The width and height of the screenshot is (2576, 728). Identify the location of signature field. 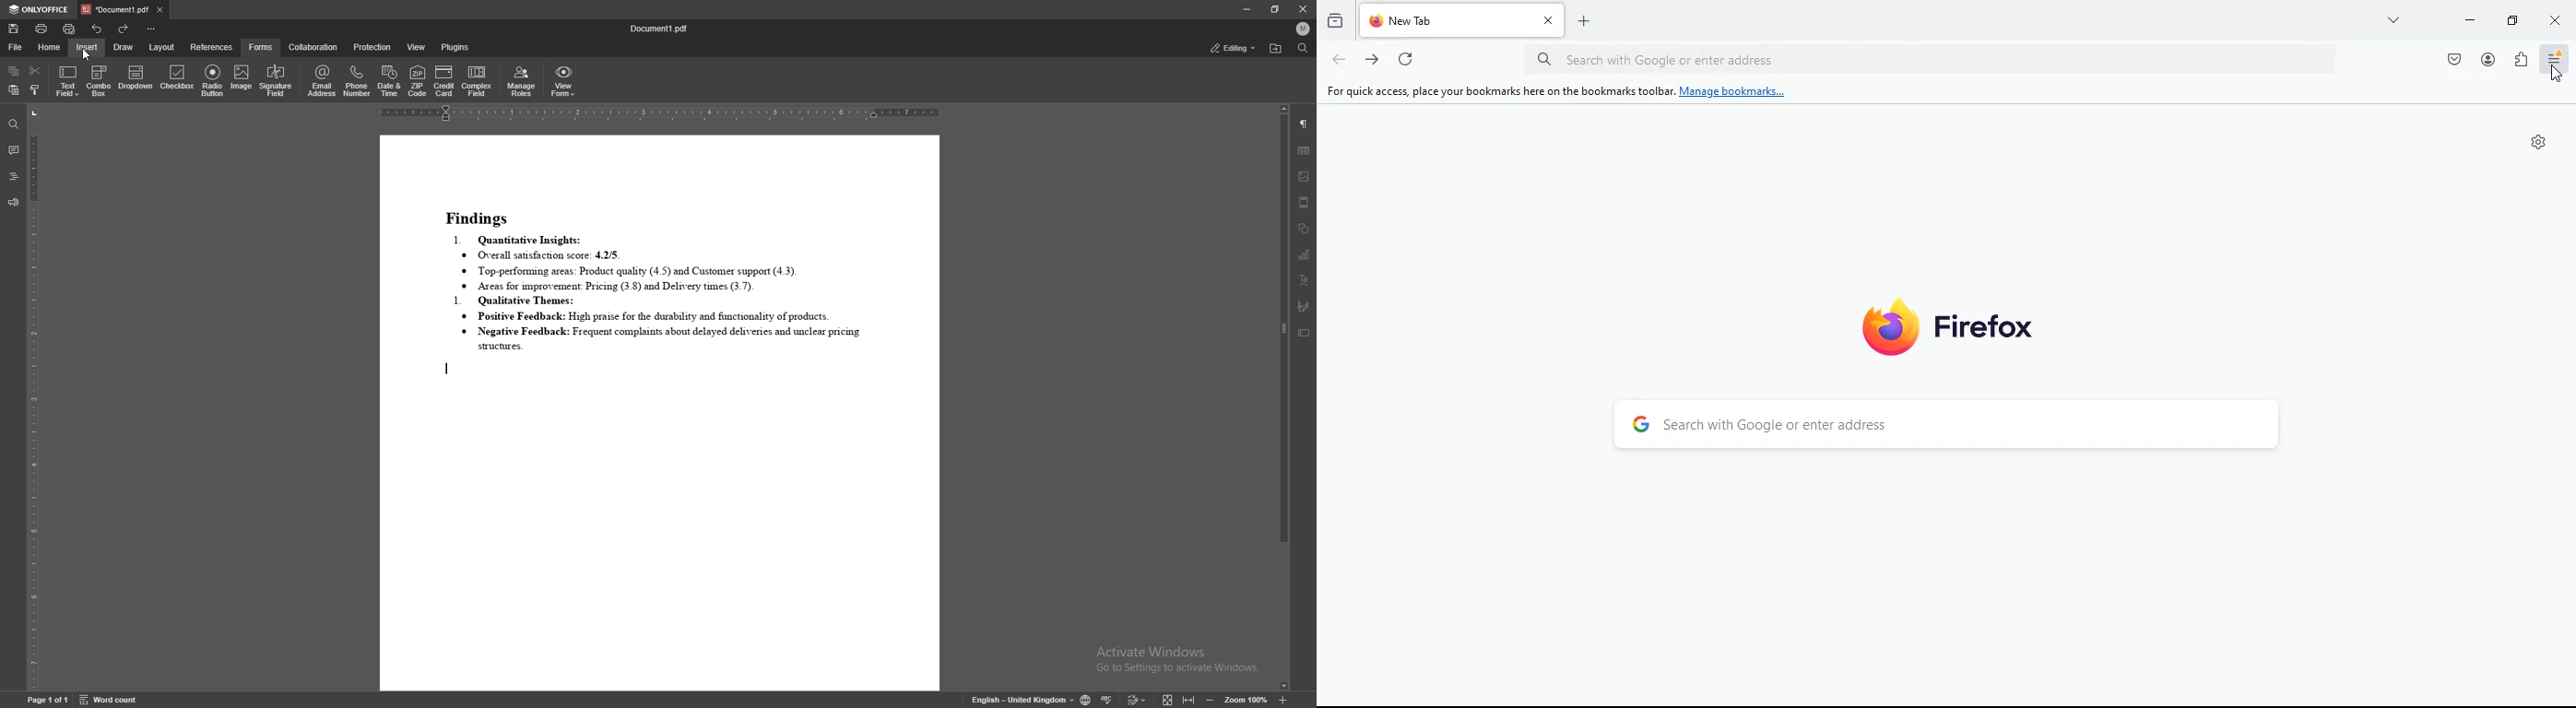
(1303, 306).